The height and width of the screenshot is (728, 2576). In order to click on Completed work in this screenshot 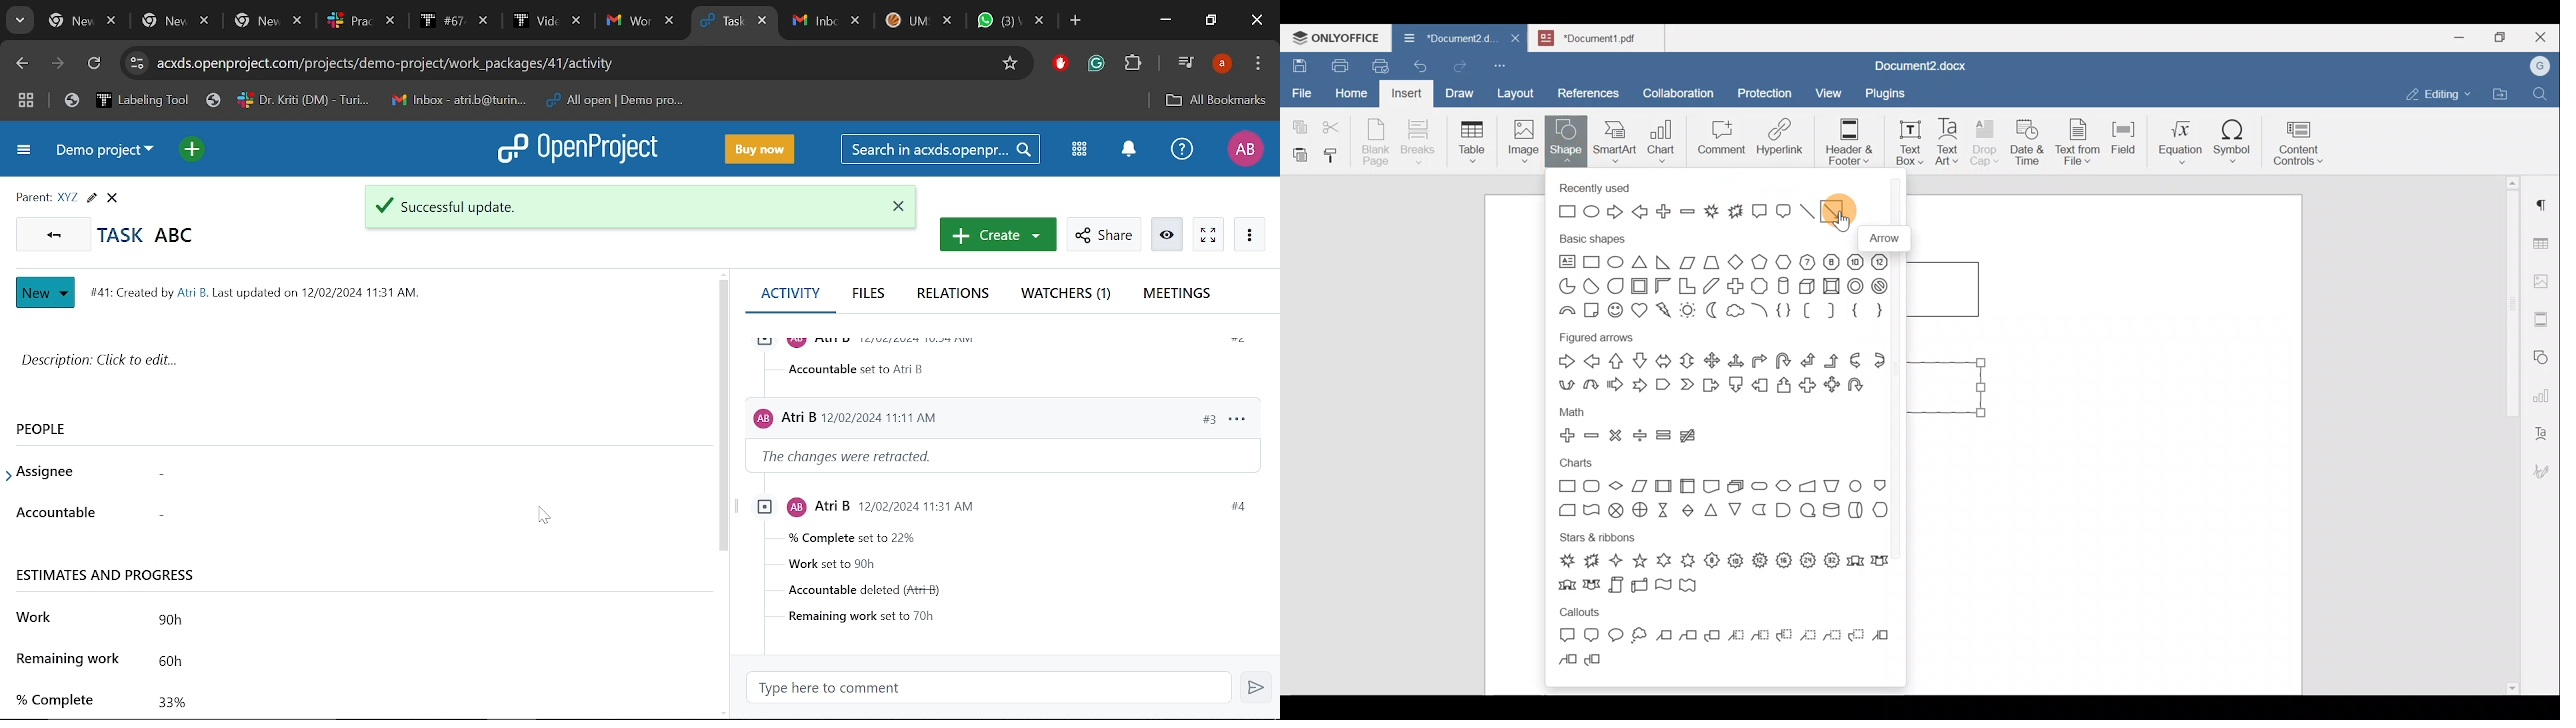, I will do `click(172, 702)`.